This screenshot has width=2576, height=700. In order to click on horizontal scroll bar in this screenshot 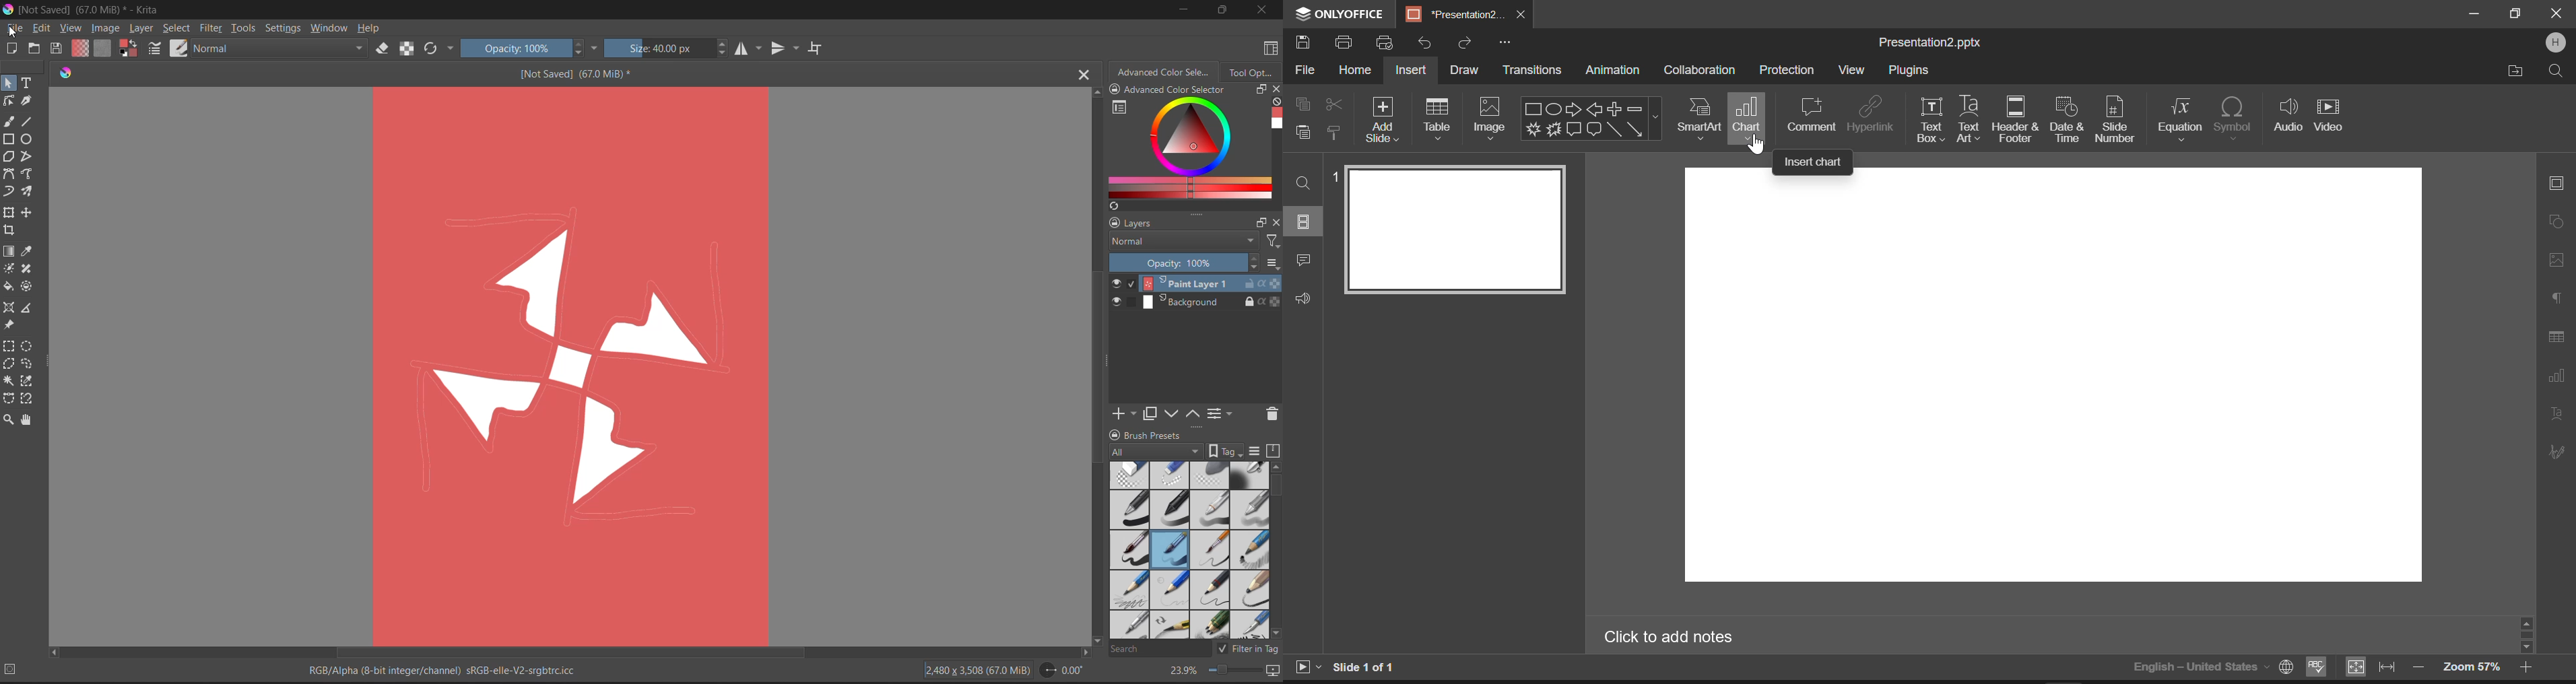, I will do `click(570, 652)`.